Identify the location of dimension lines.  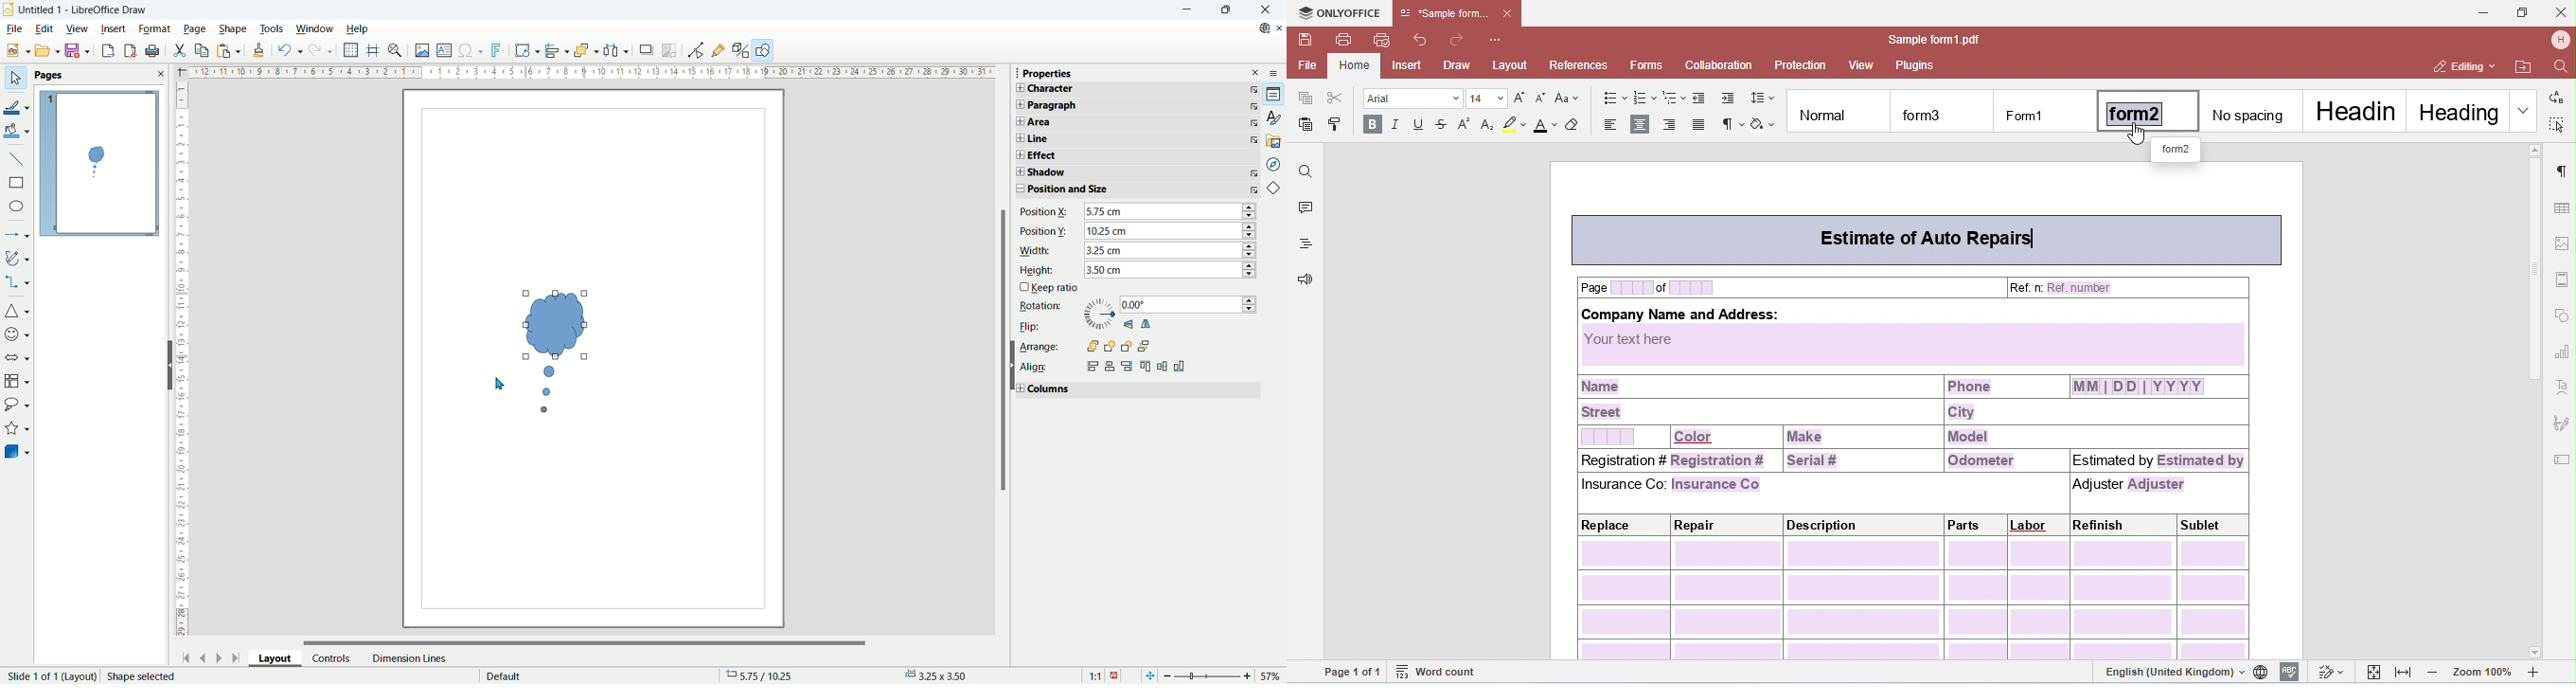
(408, 658).